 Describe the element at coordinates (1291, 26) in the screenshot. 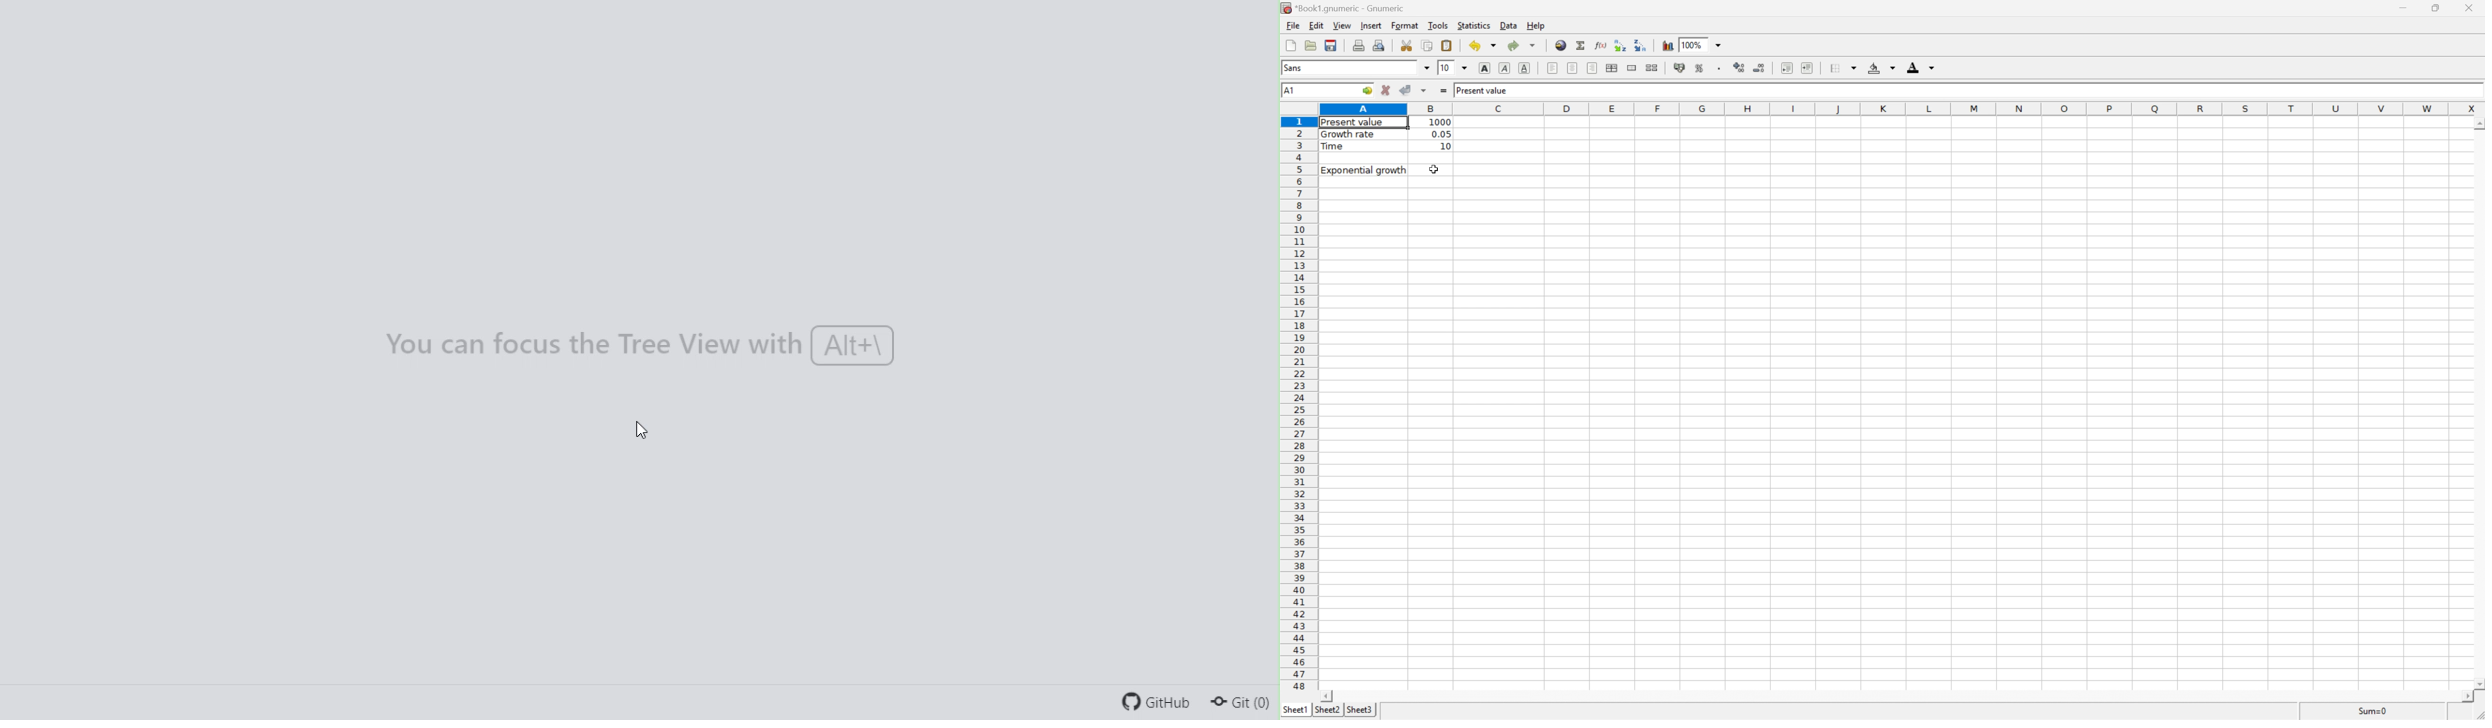

I see `File` at that location.